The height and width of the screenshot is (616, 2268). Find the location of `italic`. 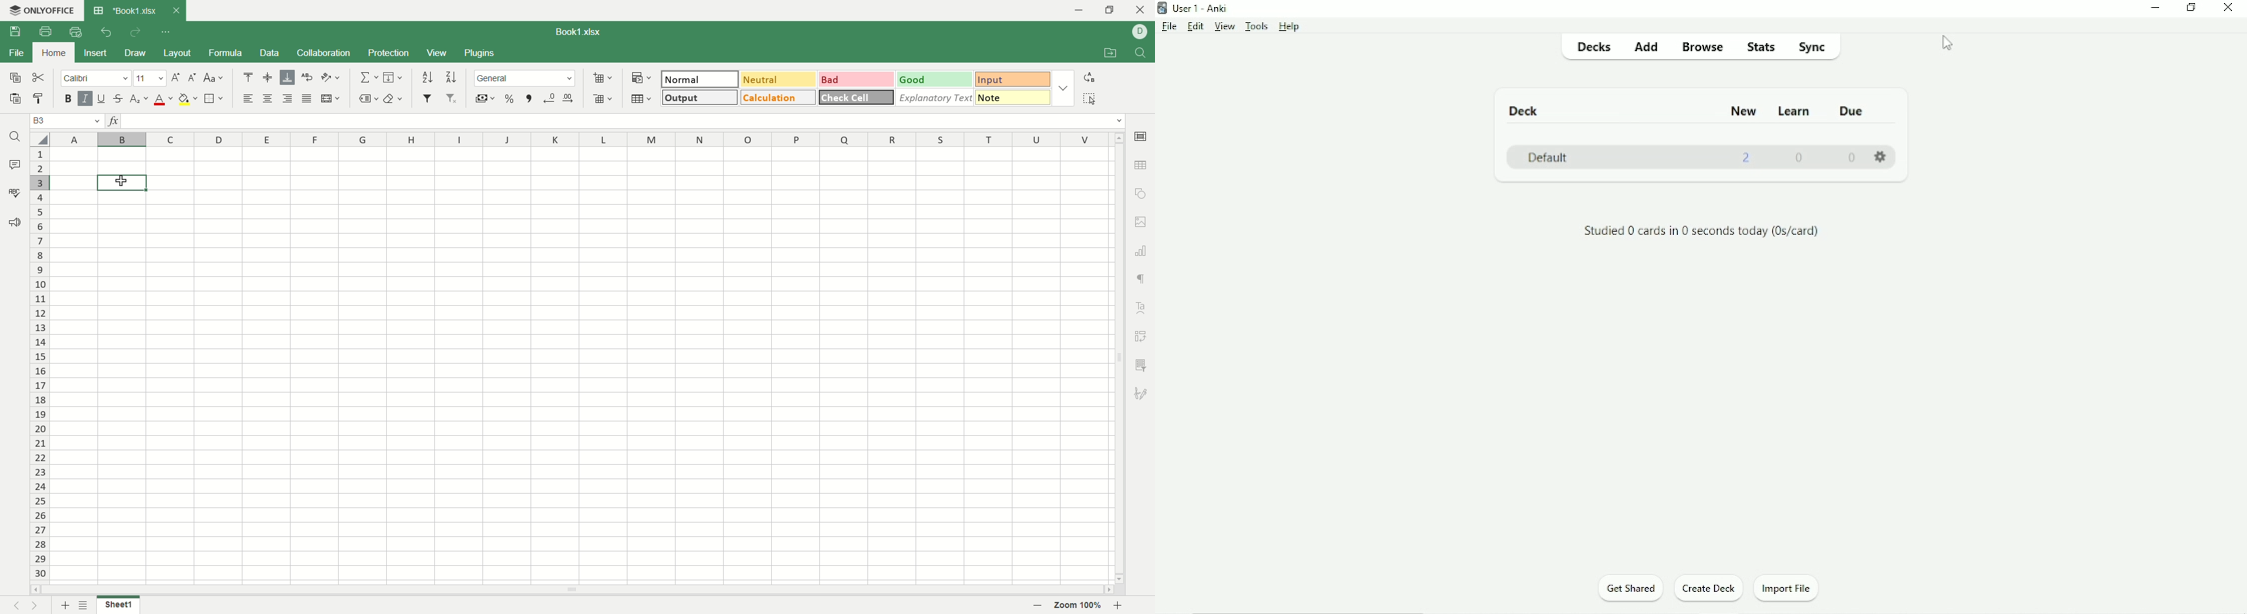

italic is located at coordinates (85, 98).